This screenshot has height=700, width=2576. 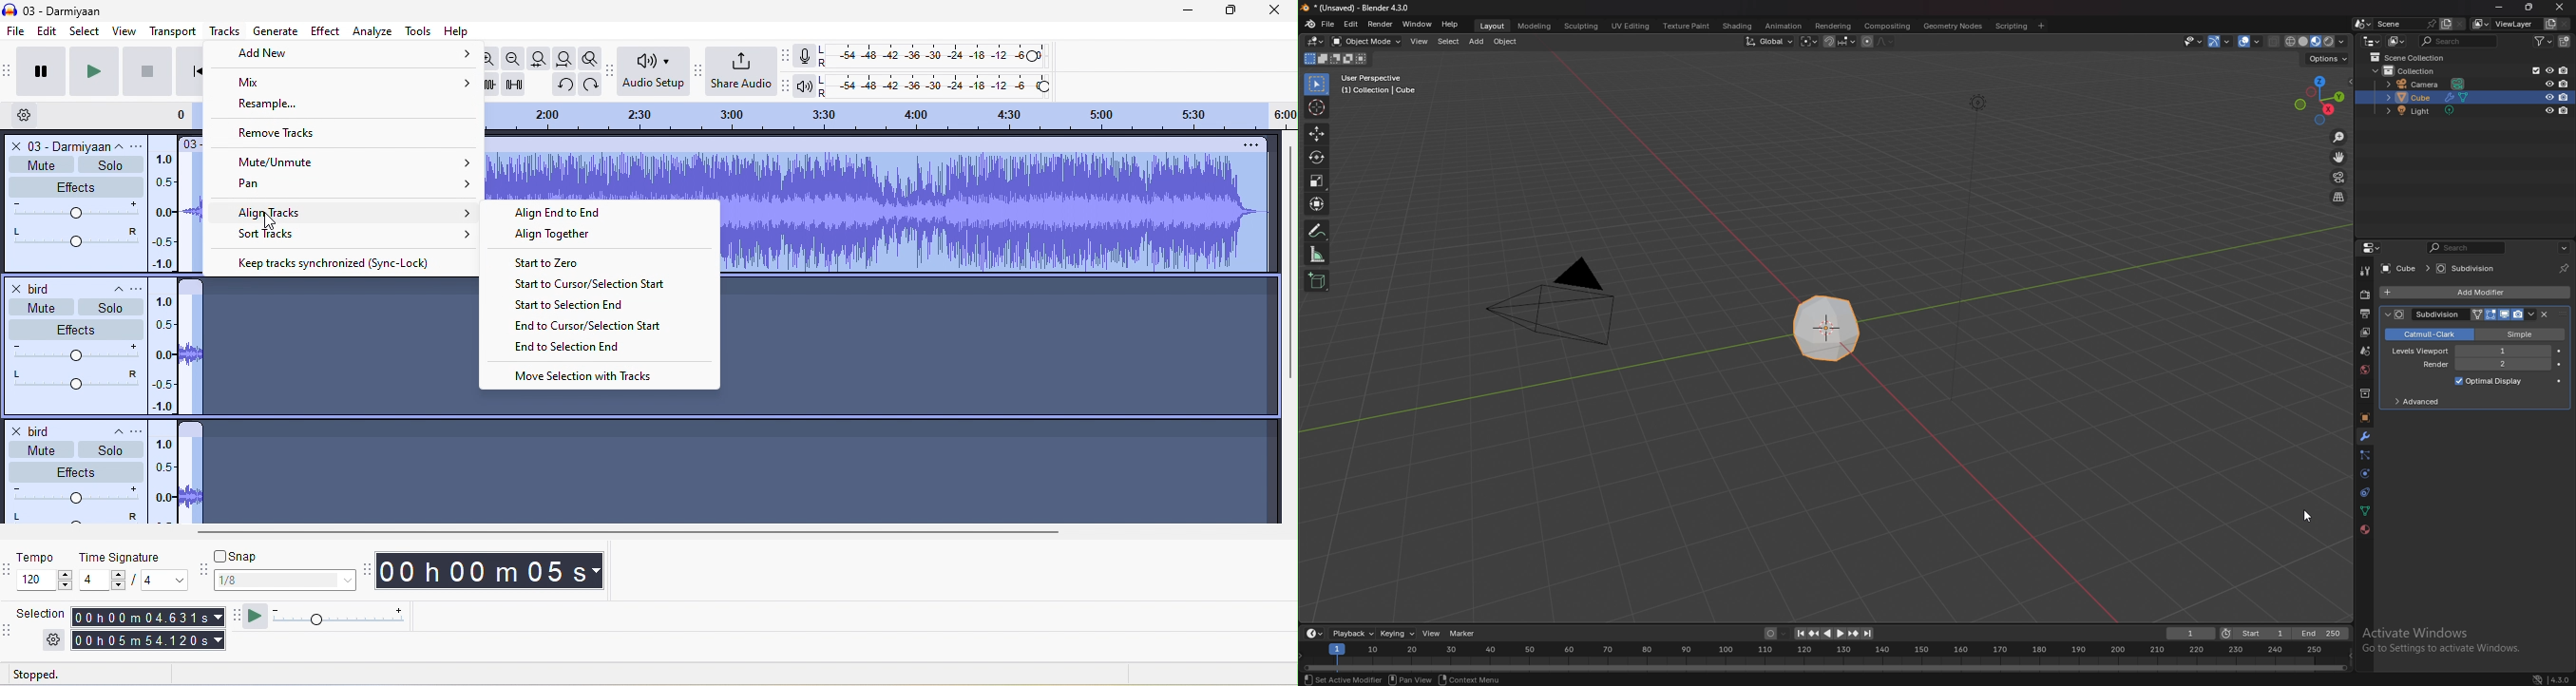 What do you see at coordinates (58, 674) in the screenshot?
I see `stopped` at bounding box center [58, 674].